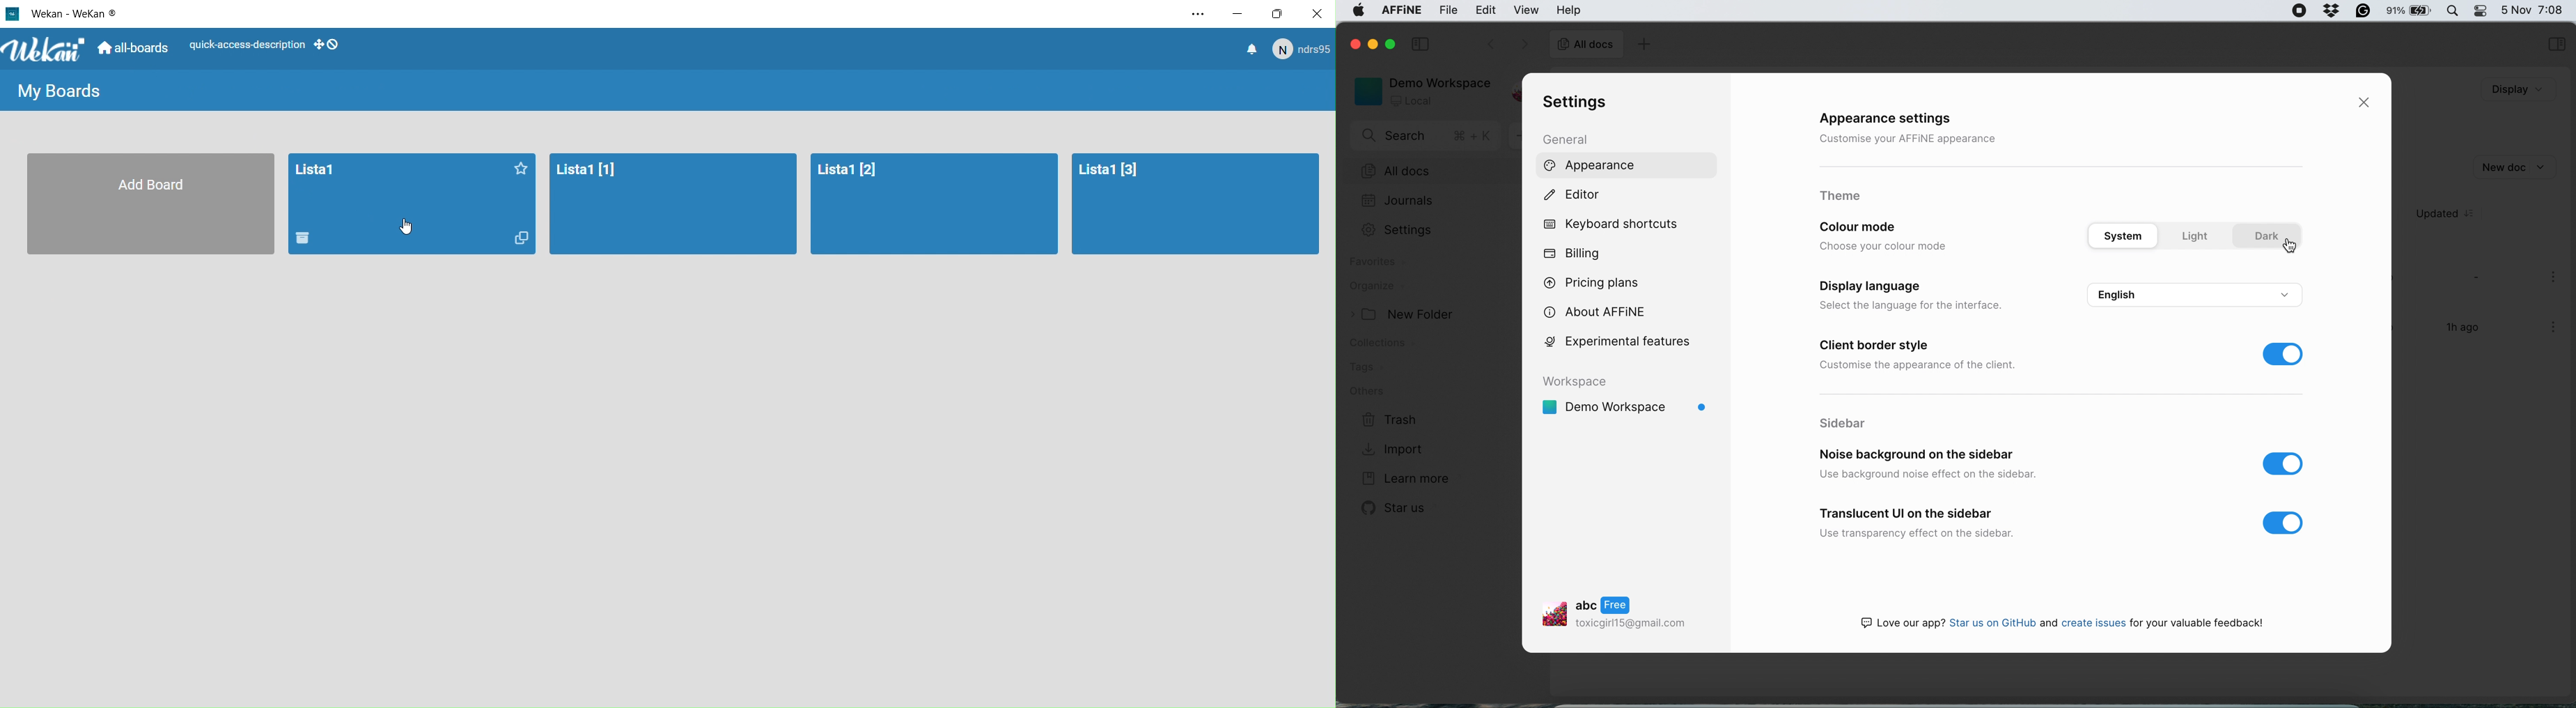 This screenshot has width=2576, height=728. I want to click on close, so click(1354, 44).